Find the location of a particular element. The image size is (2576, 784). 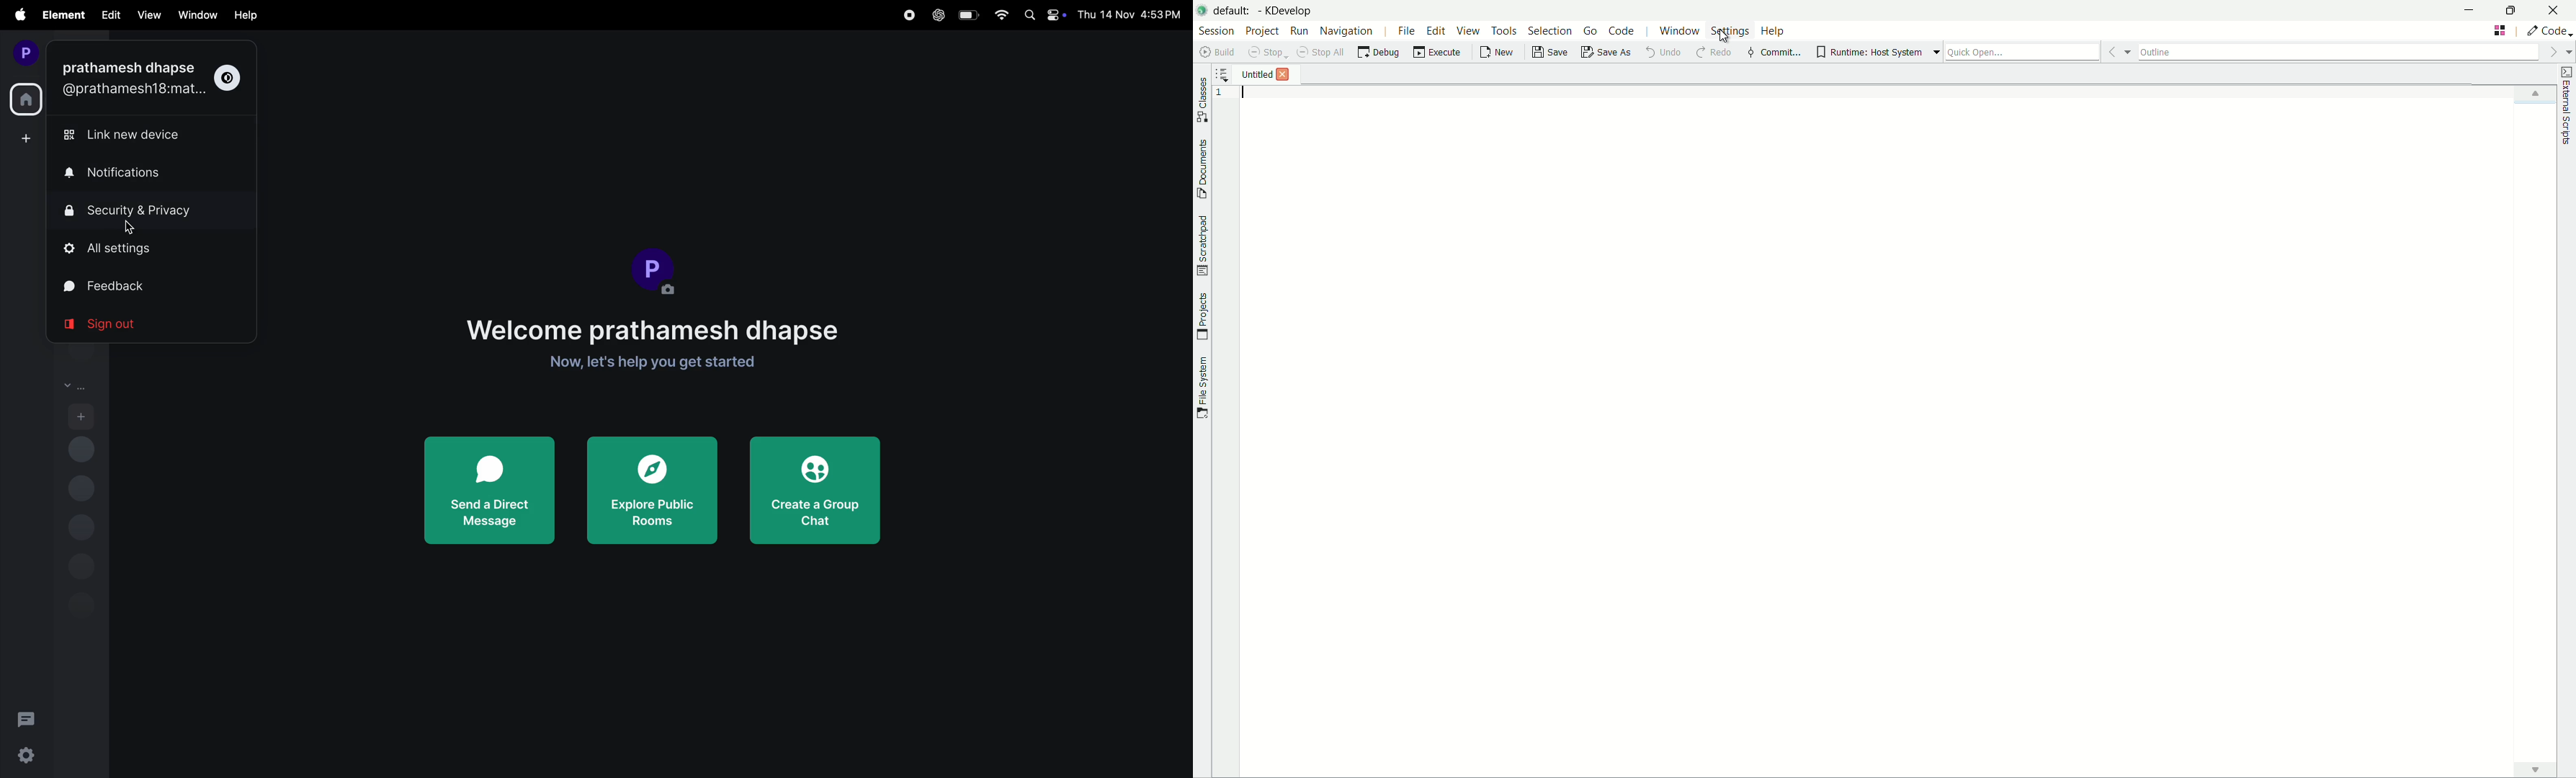

threads is located at coordinates (26, 719).